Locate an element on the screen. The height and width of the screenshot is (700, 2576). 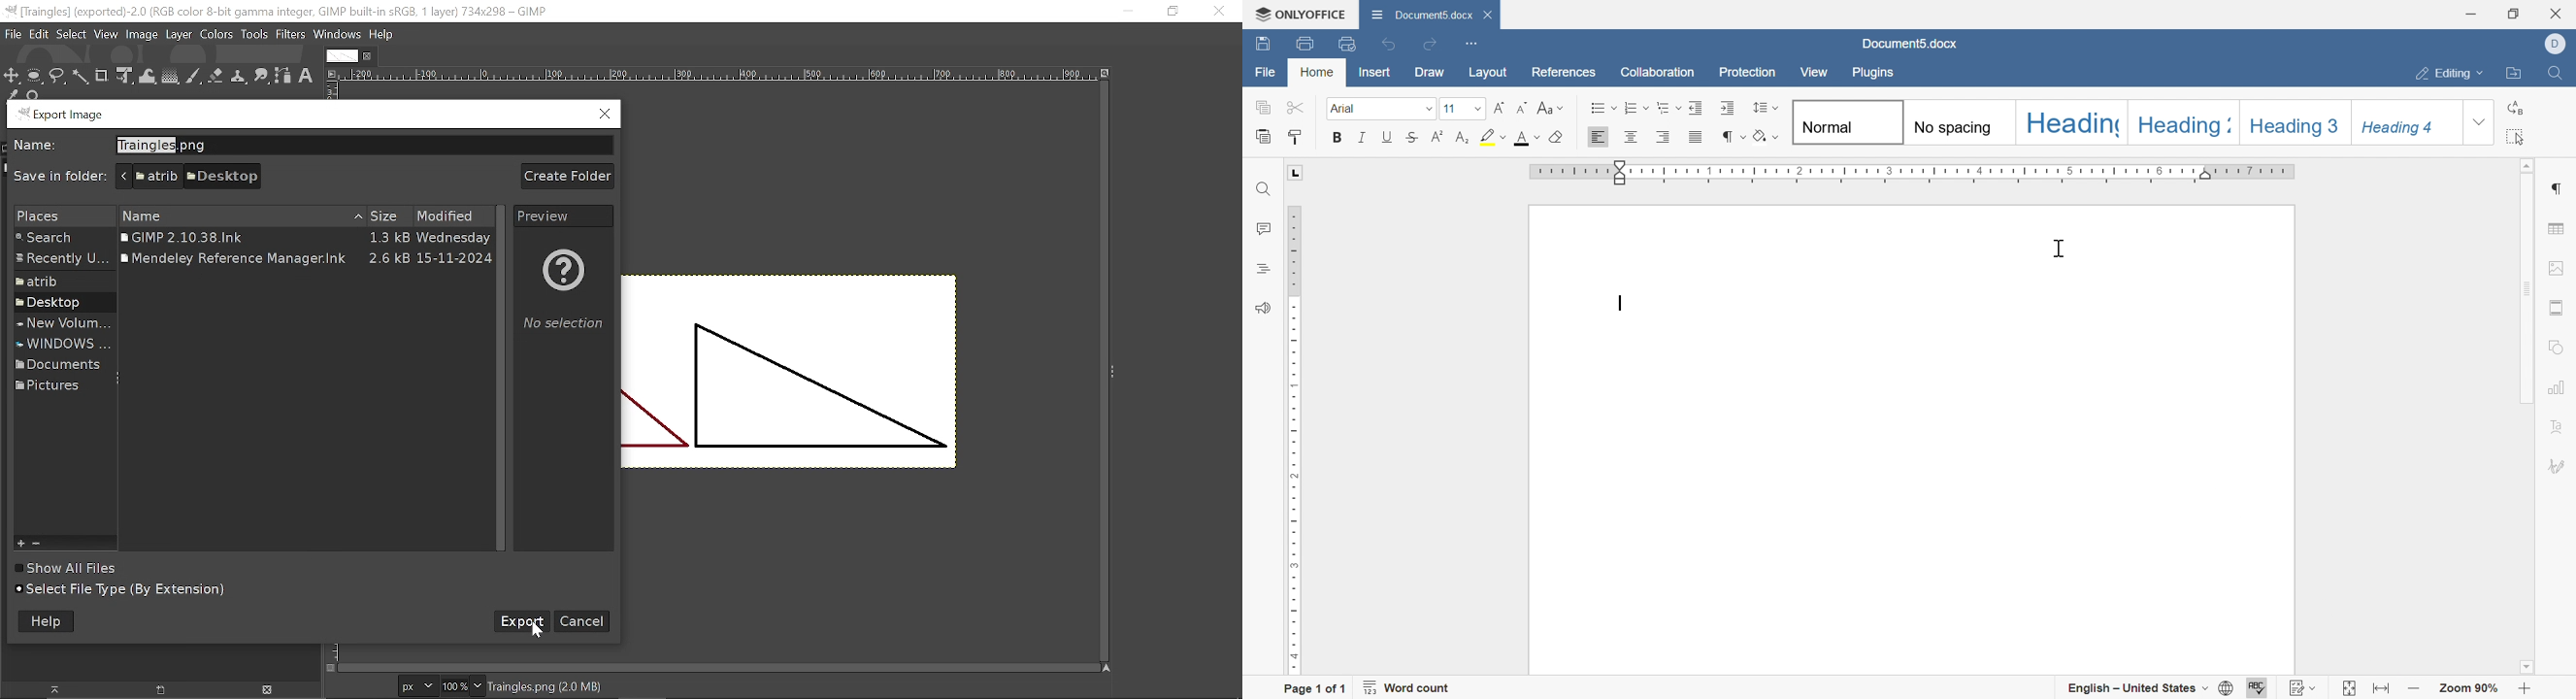
Save in folder: < m: is located at coordinates (60, 177).